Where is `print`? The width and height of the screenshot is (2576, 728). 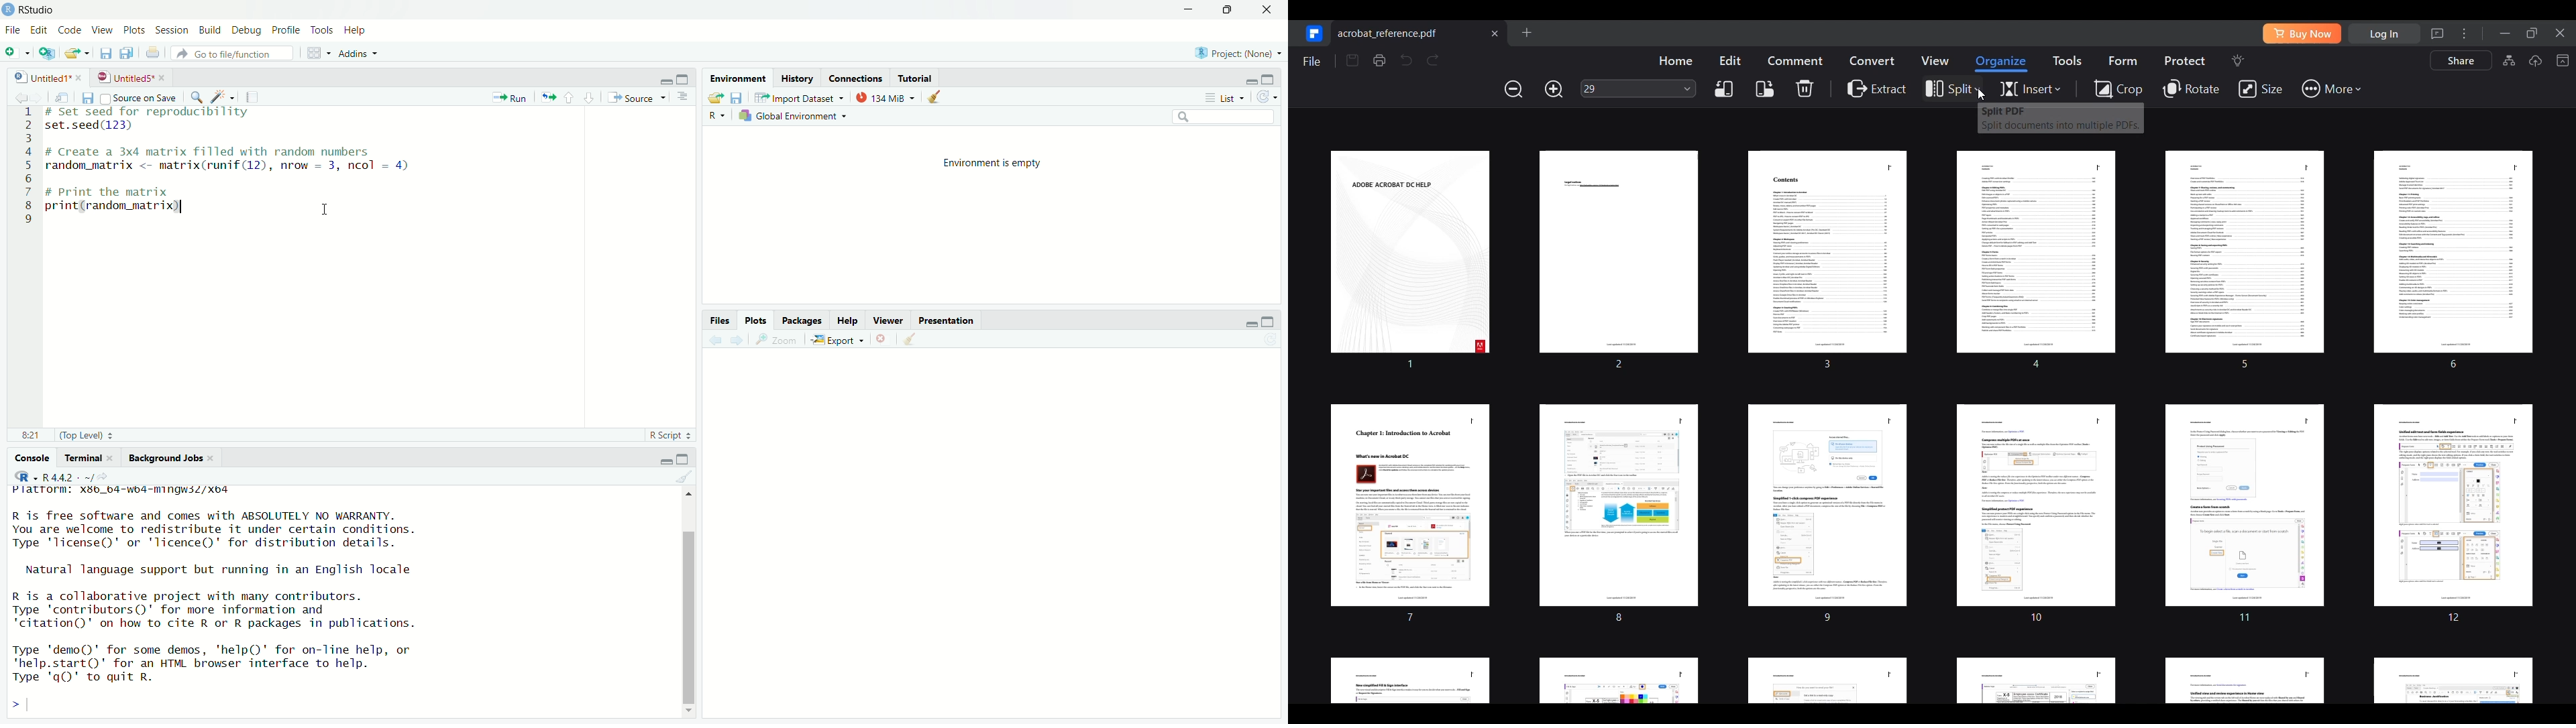
print is located at coordinates (153, 52).